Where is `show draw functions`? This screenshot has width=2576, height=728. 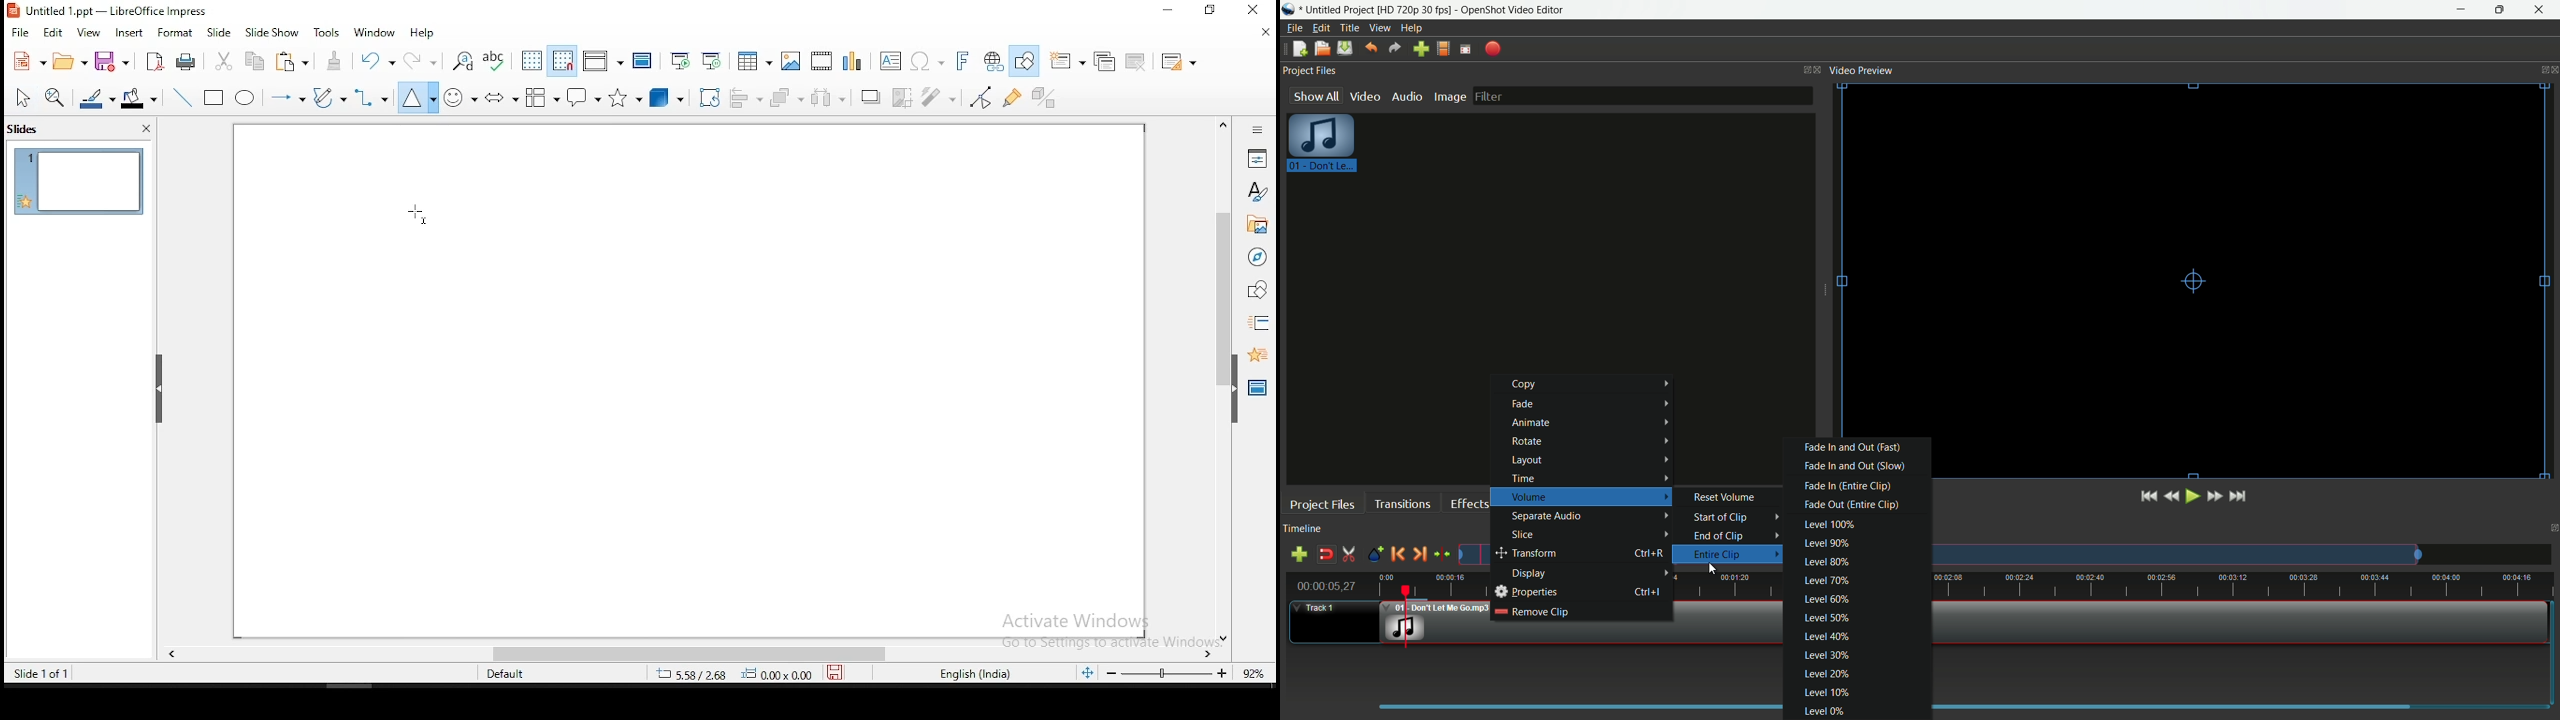 show draw functions is located at coordinates (1023, 62).